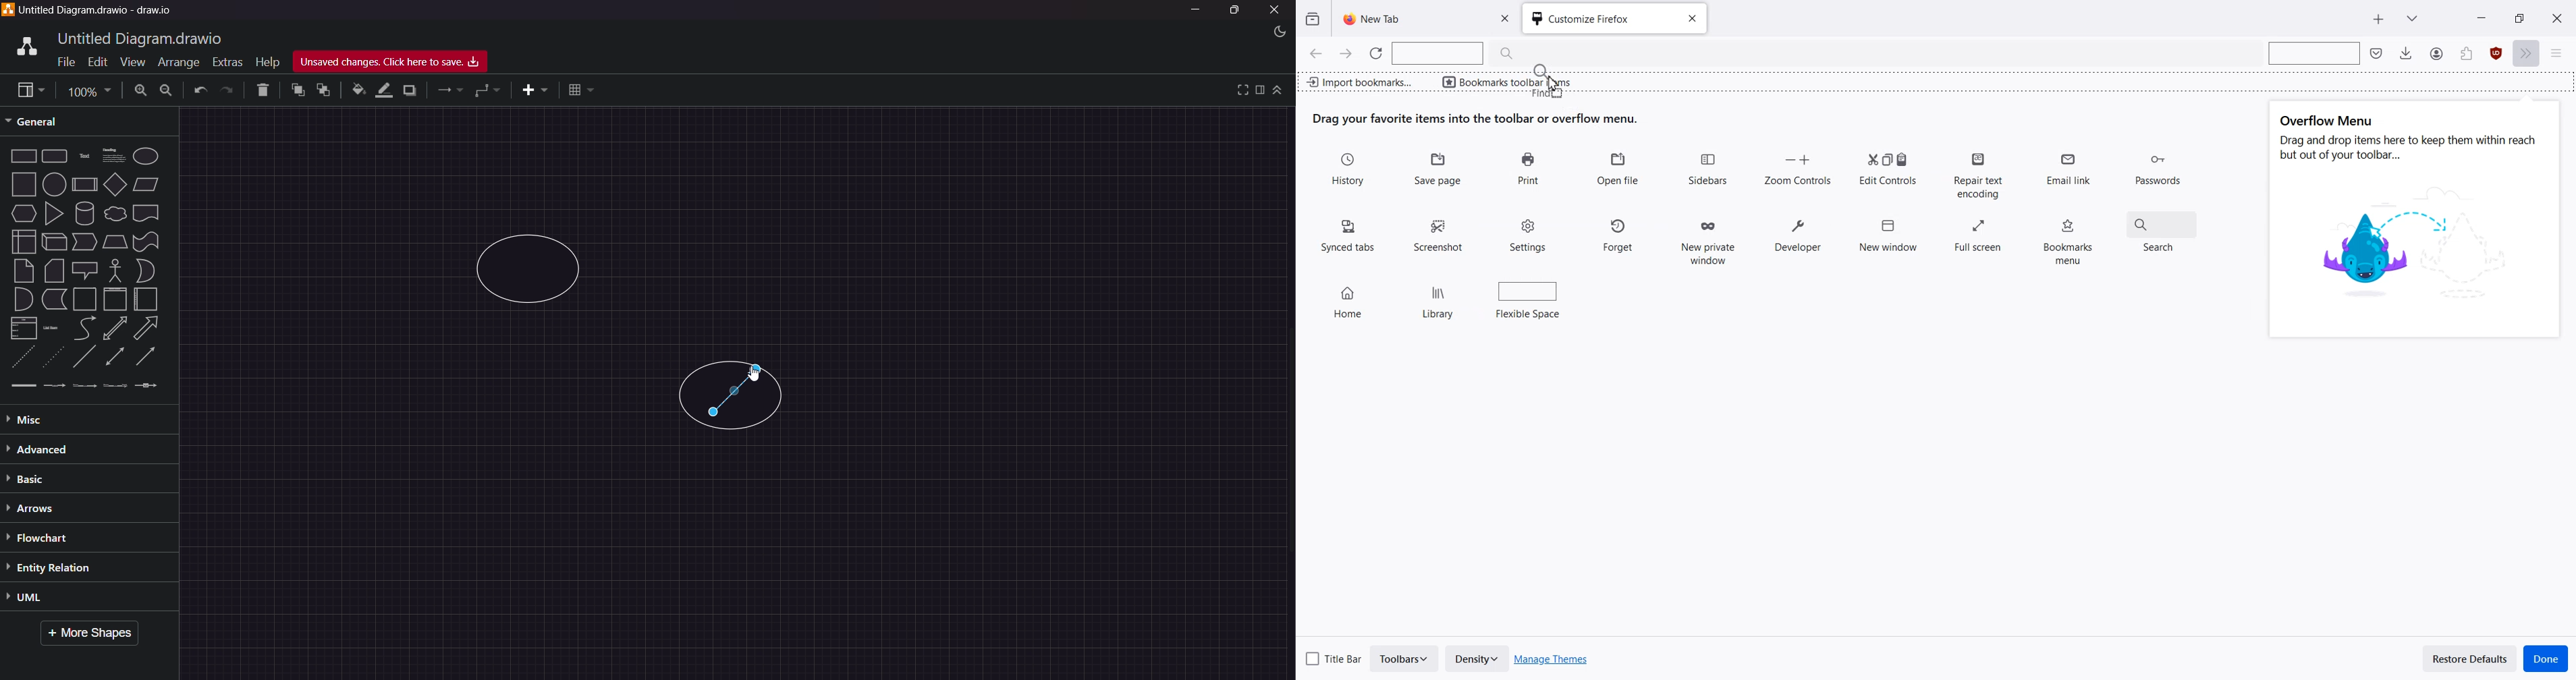 The width and height of the screenshot is (2576, 700). What do you see at coordinates (1691, 19) in the screenshot?
I see `Close tab` at bounding box center [1691, 19].